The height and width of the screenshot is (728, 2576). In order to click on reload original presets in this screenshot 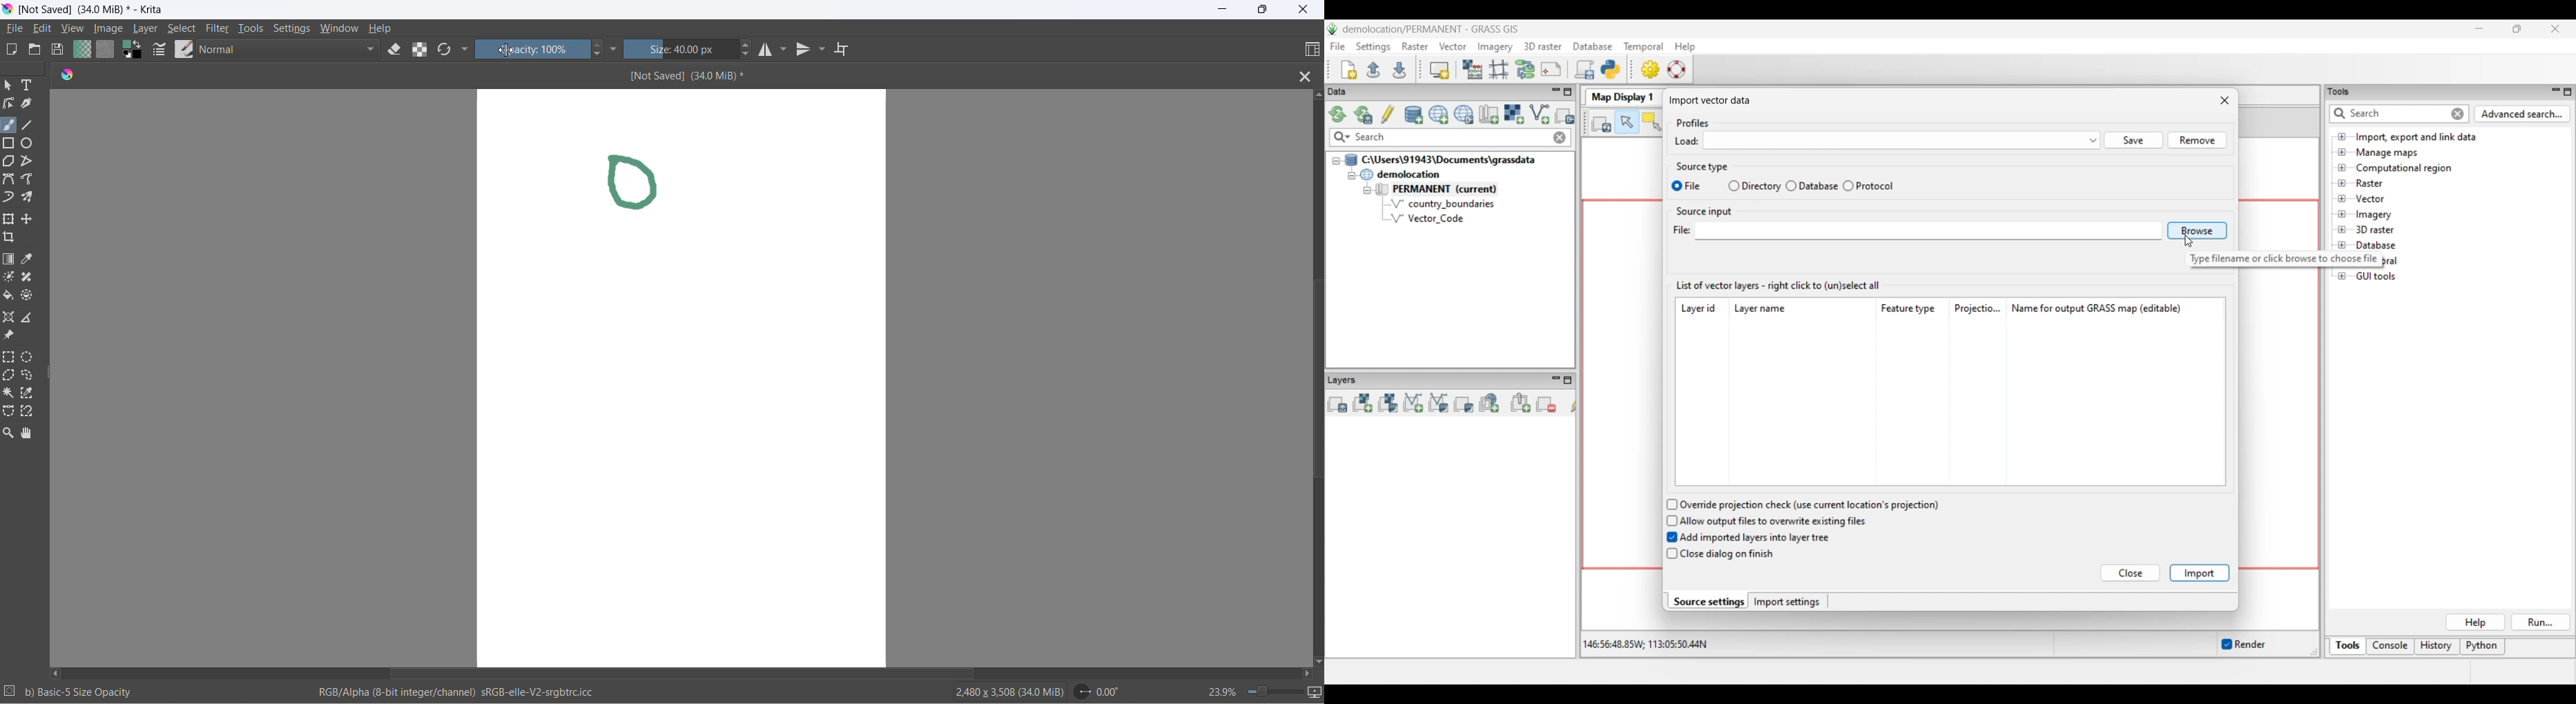, I will do `click(445, 49)`.